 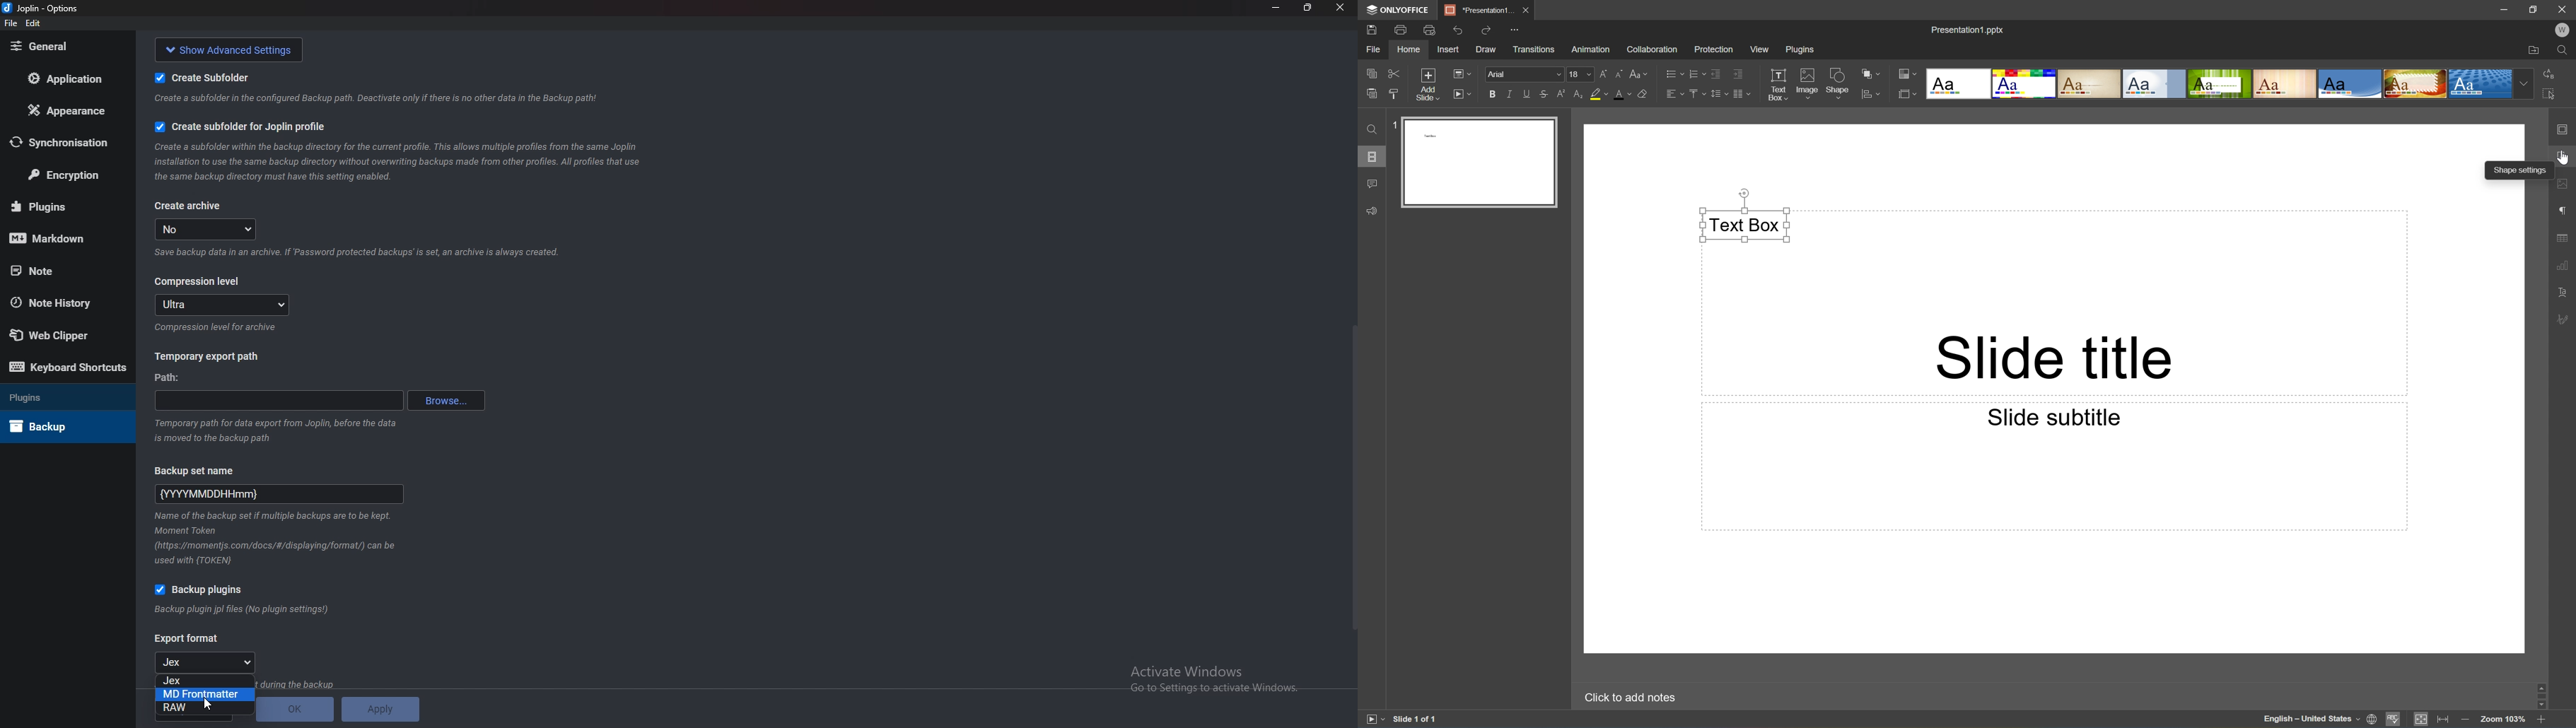 What do you see at coordinates (2535, 7) in the screenshot?
I see `Restore Down` at bounding box center [2535, 7].